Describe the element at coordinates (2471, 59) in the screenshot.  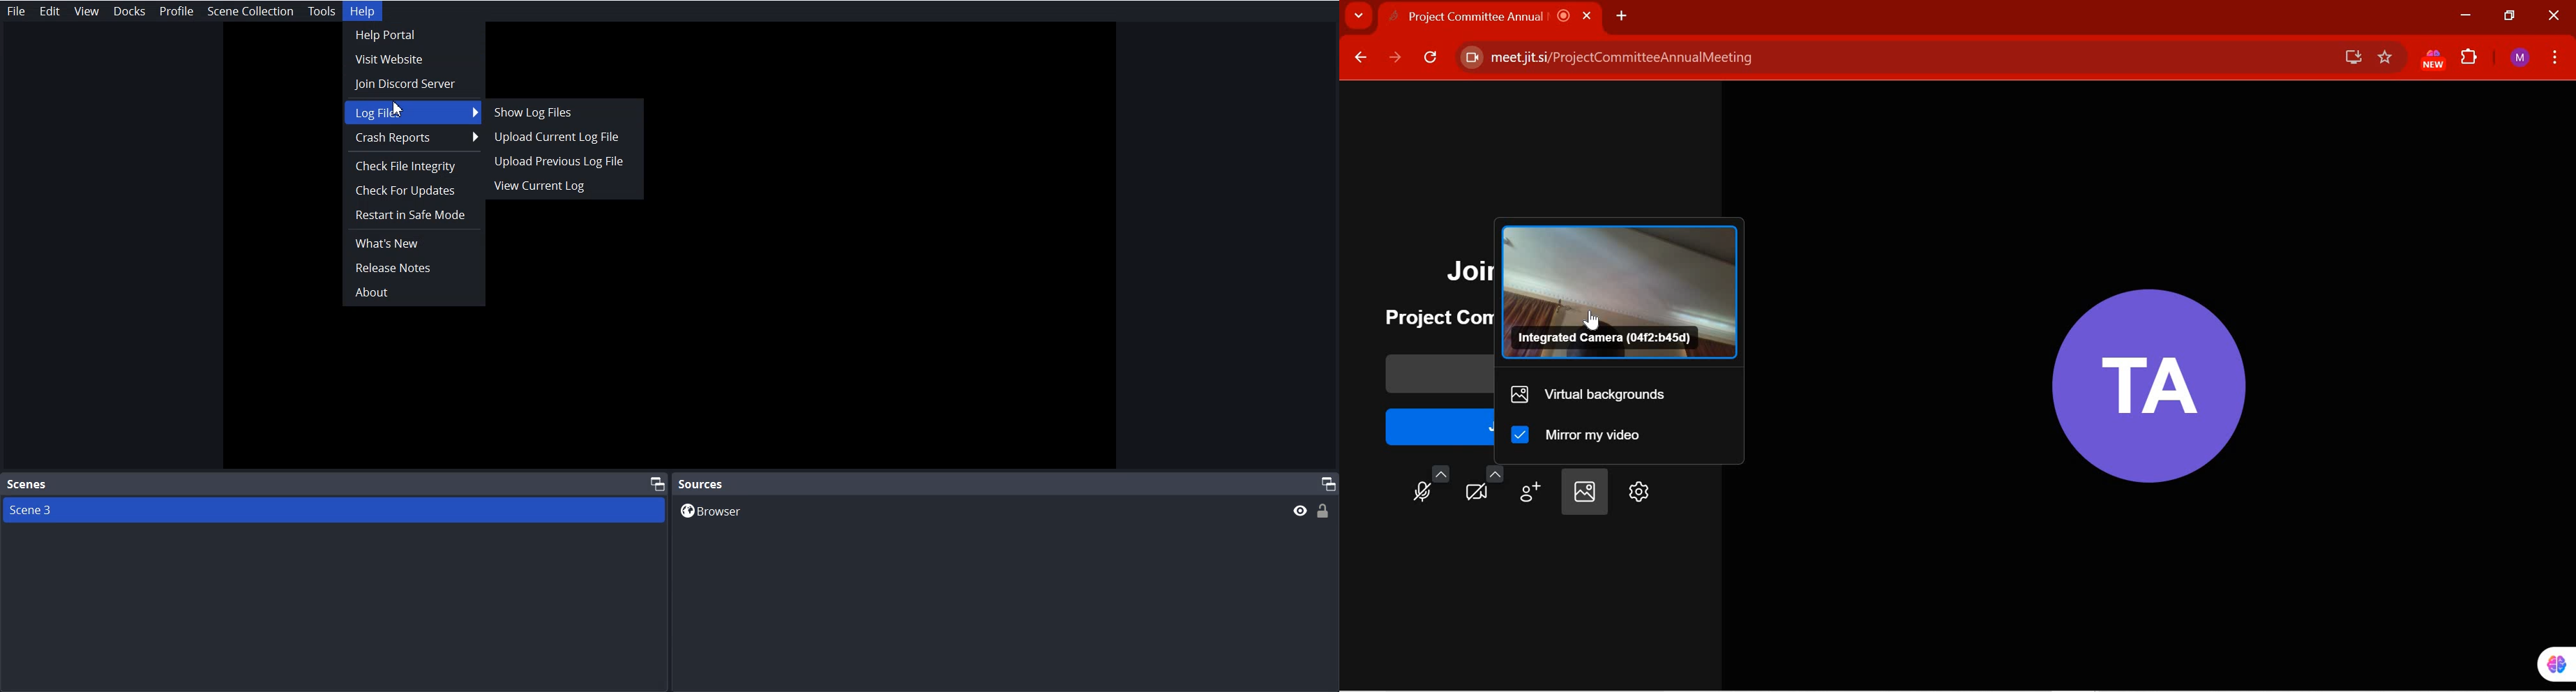
I see `EXTENSIONS` at that location.